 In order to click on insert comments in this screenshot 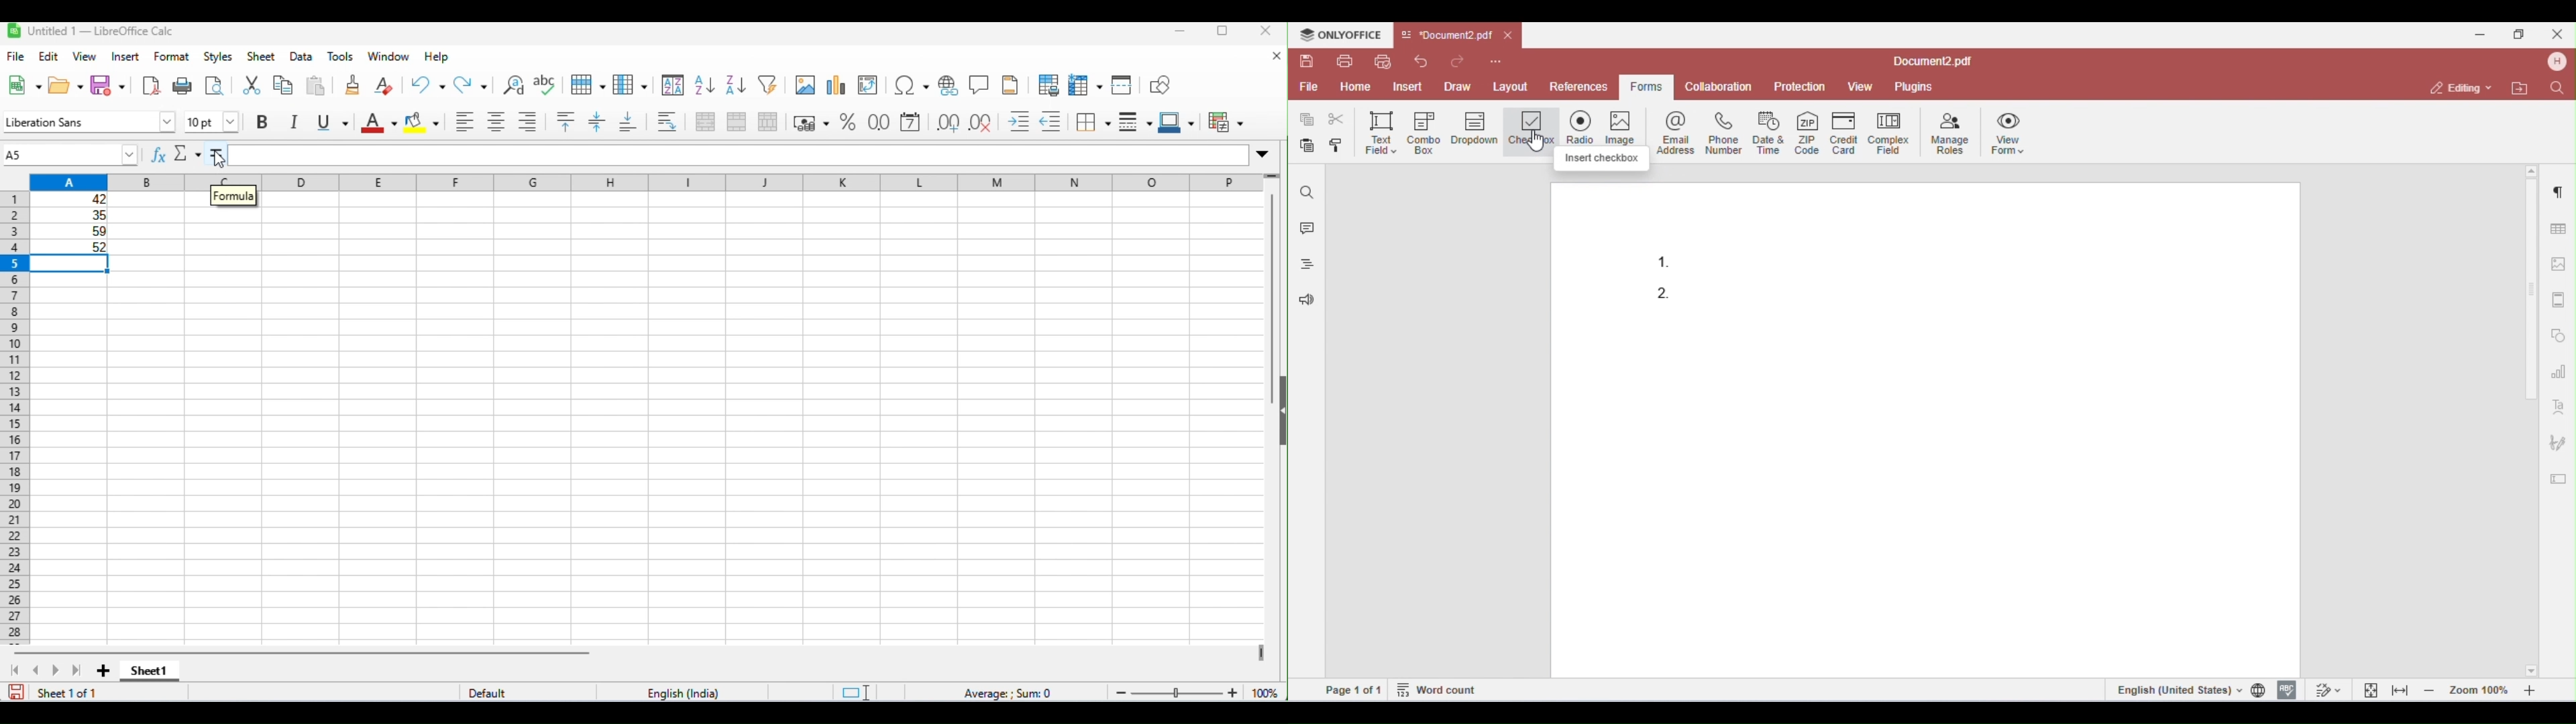, I will do `click(979, 84)`.